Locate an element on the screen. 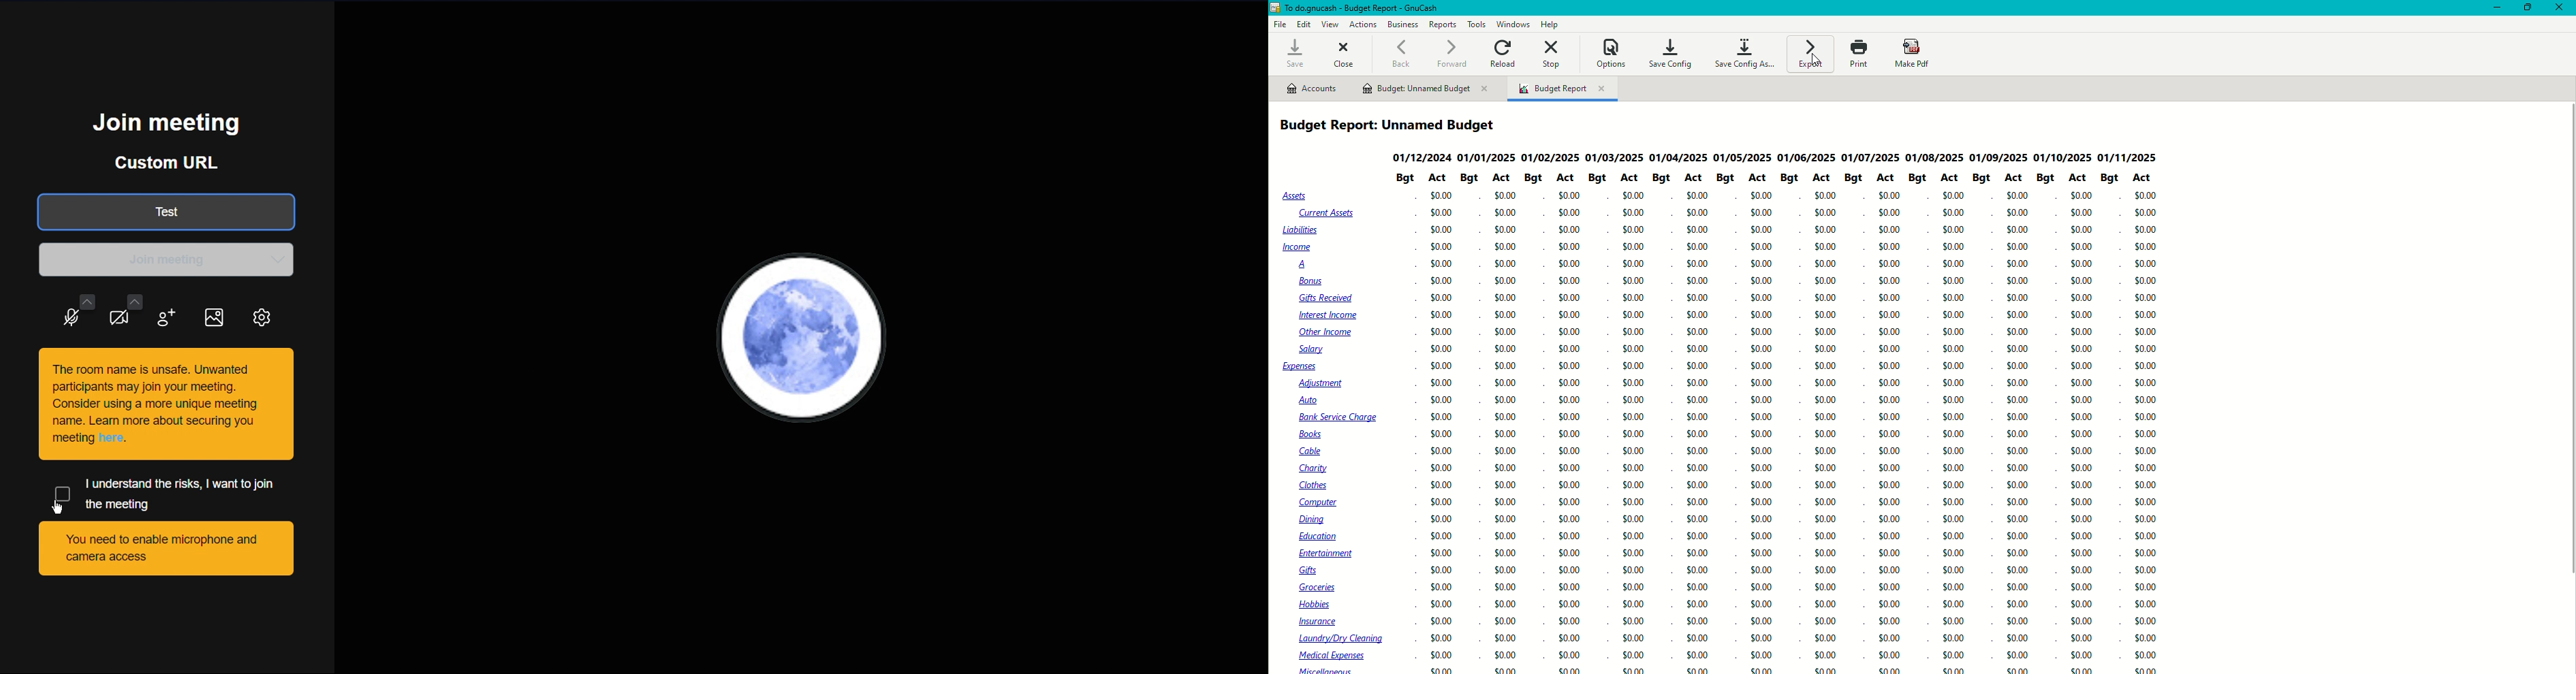 The width and height of the screenshot is (2576, 700). $0.00 is located at coordinates (1763, 486).